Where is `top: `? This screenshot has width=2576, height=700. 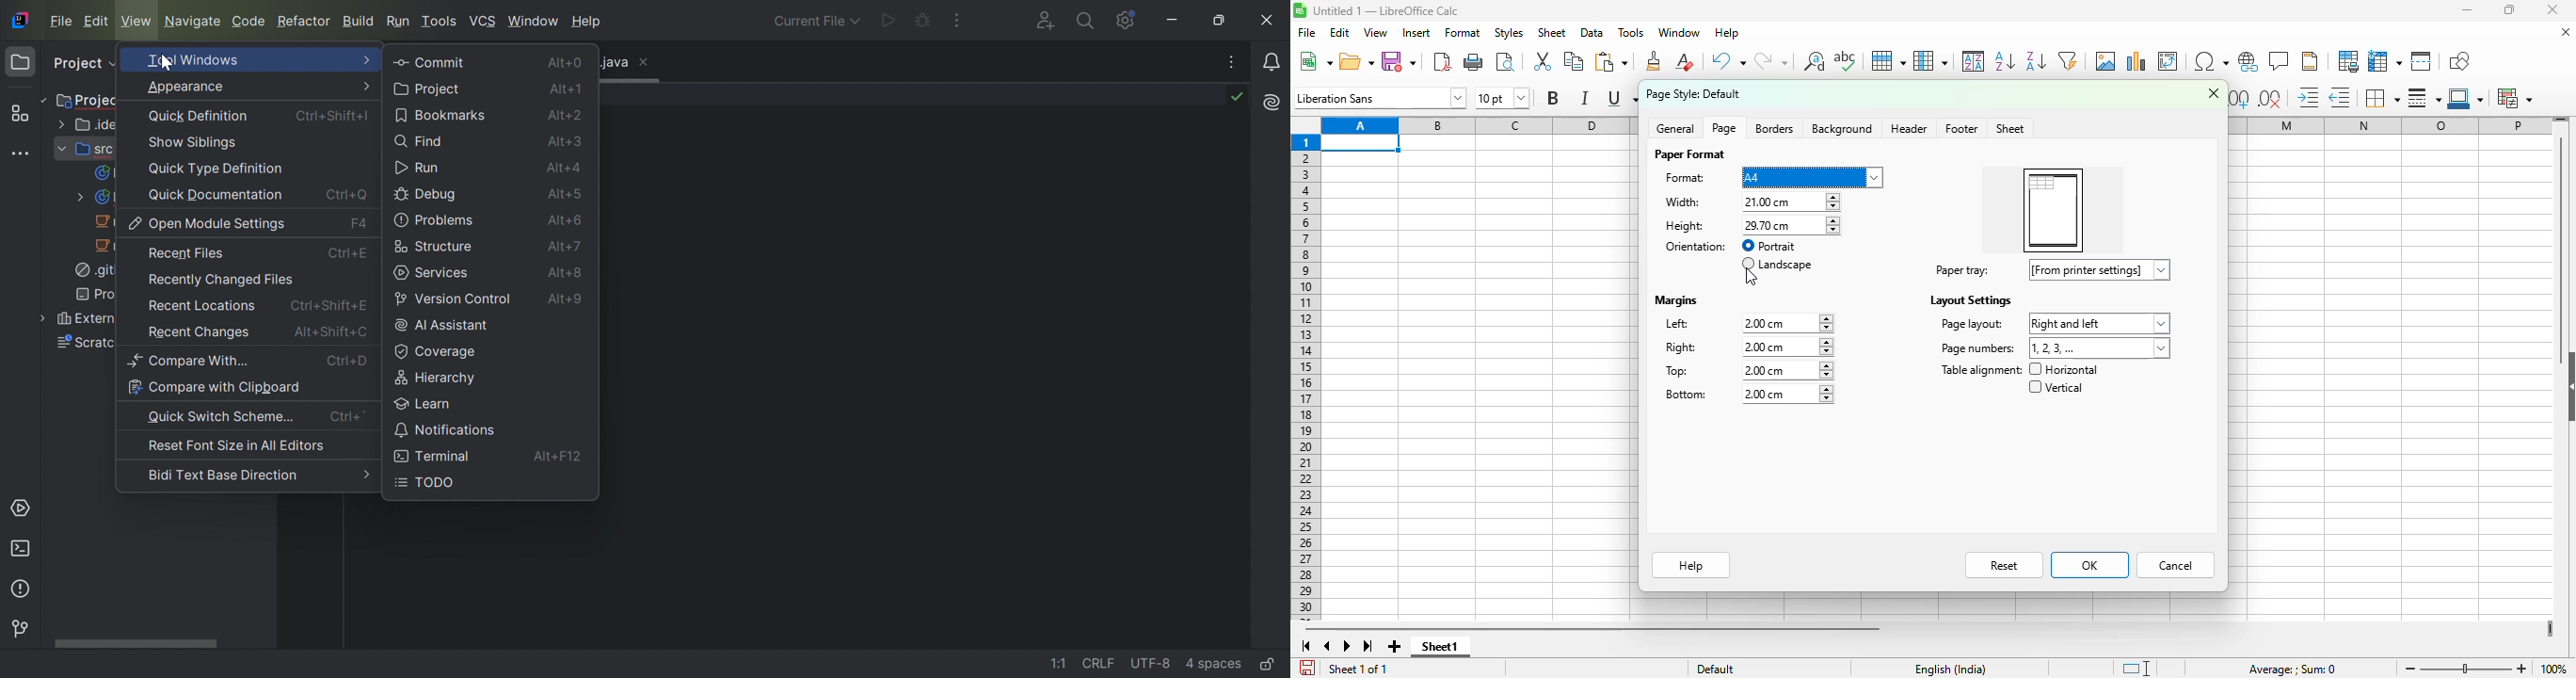
top:  is located at coordinates (1678, 371).